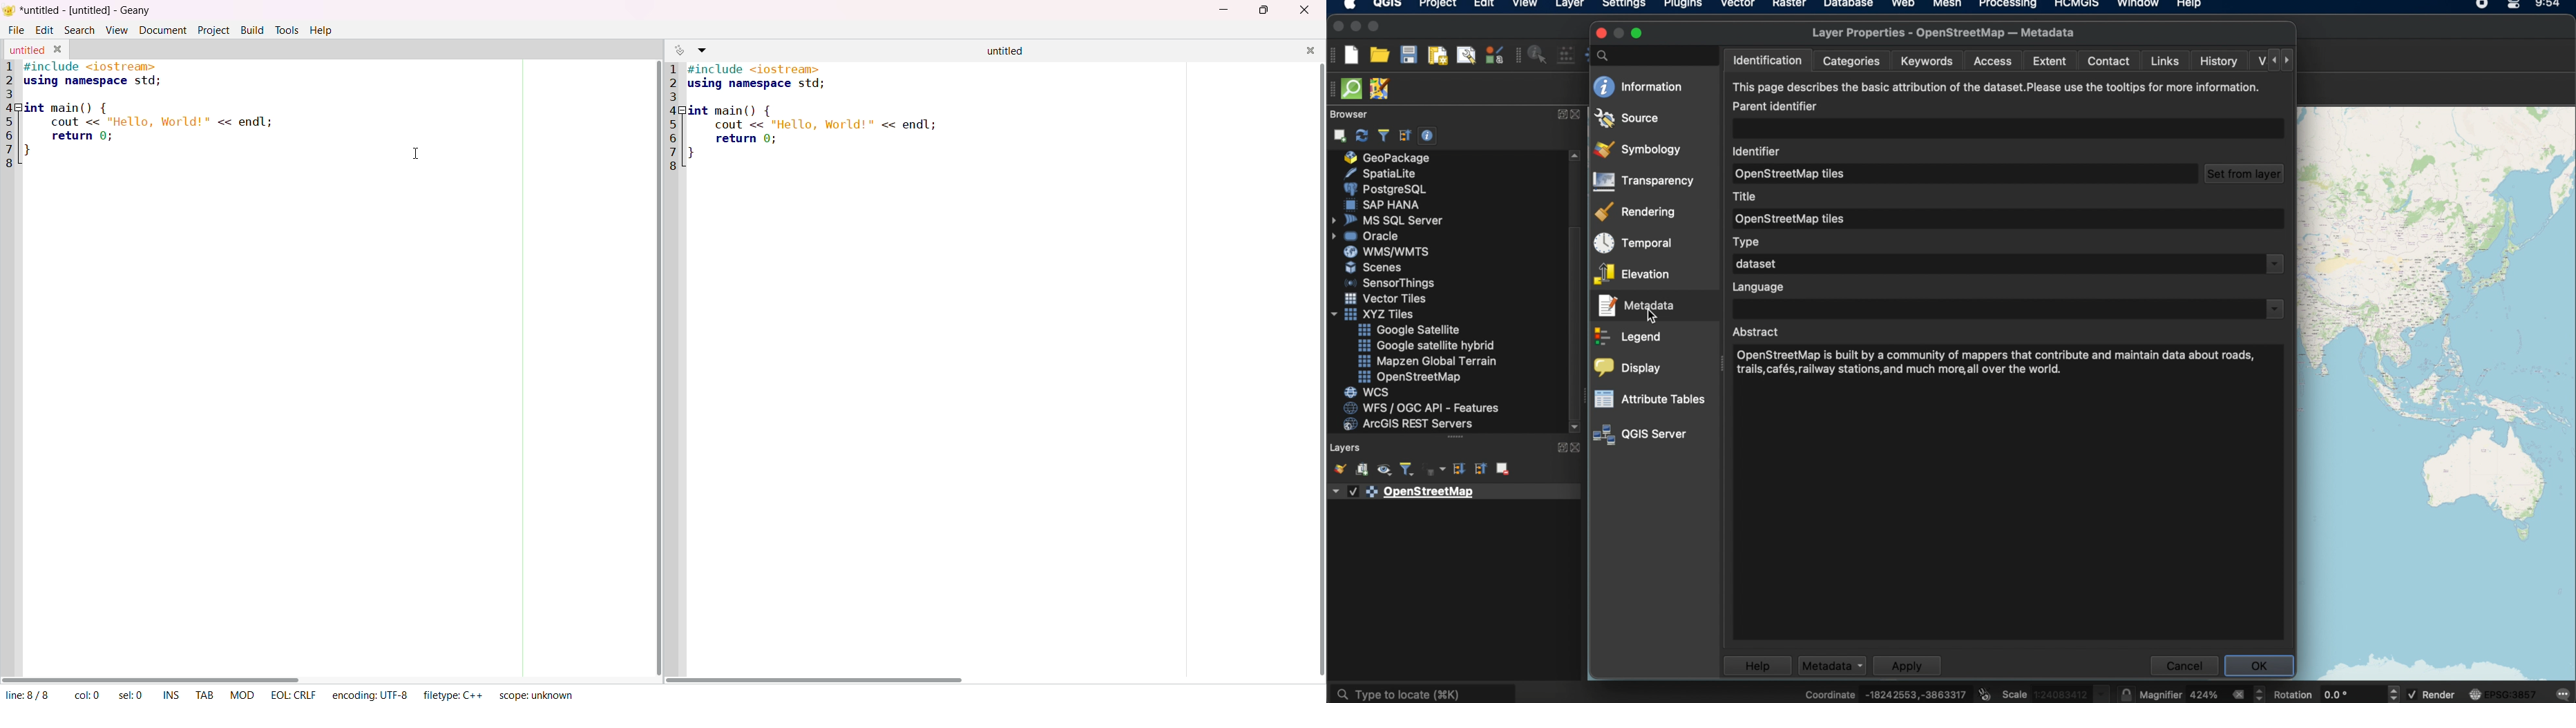 Image resolution: width=2576 pixels, height=728 pixels. I want to click on MOD, so click(244, 695).